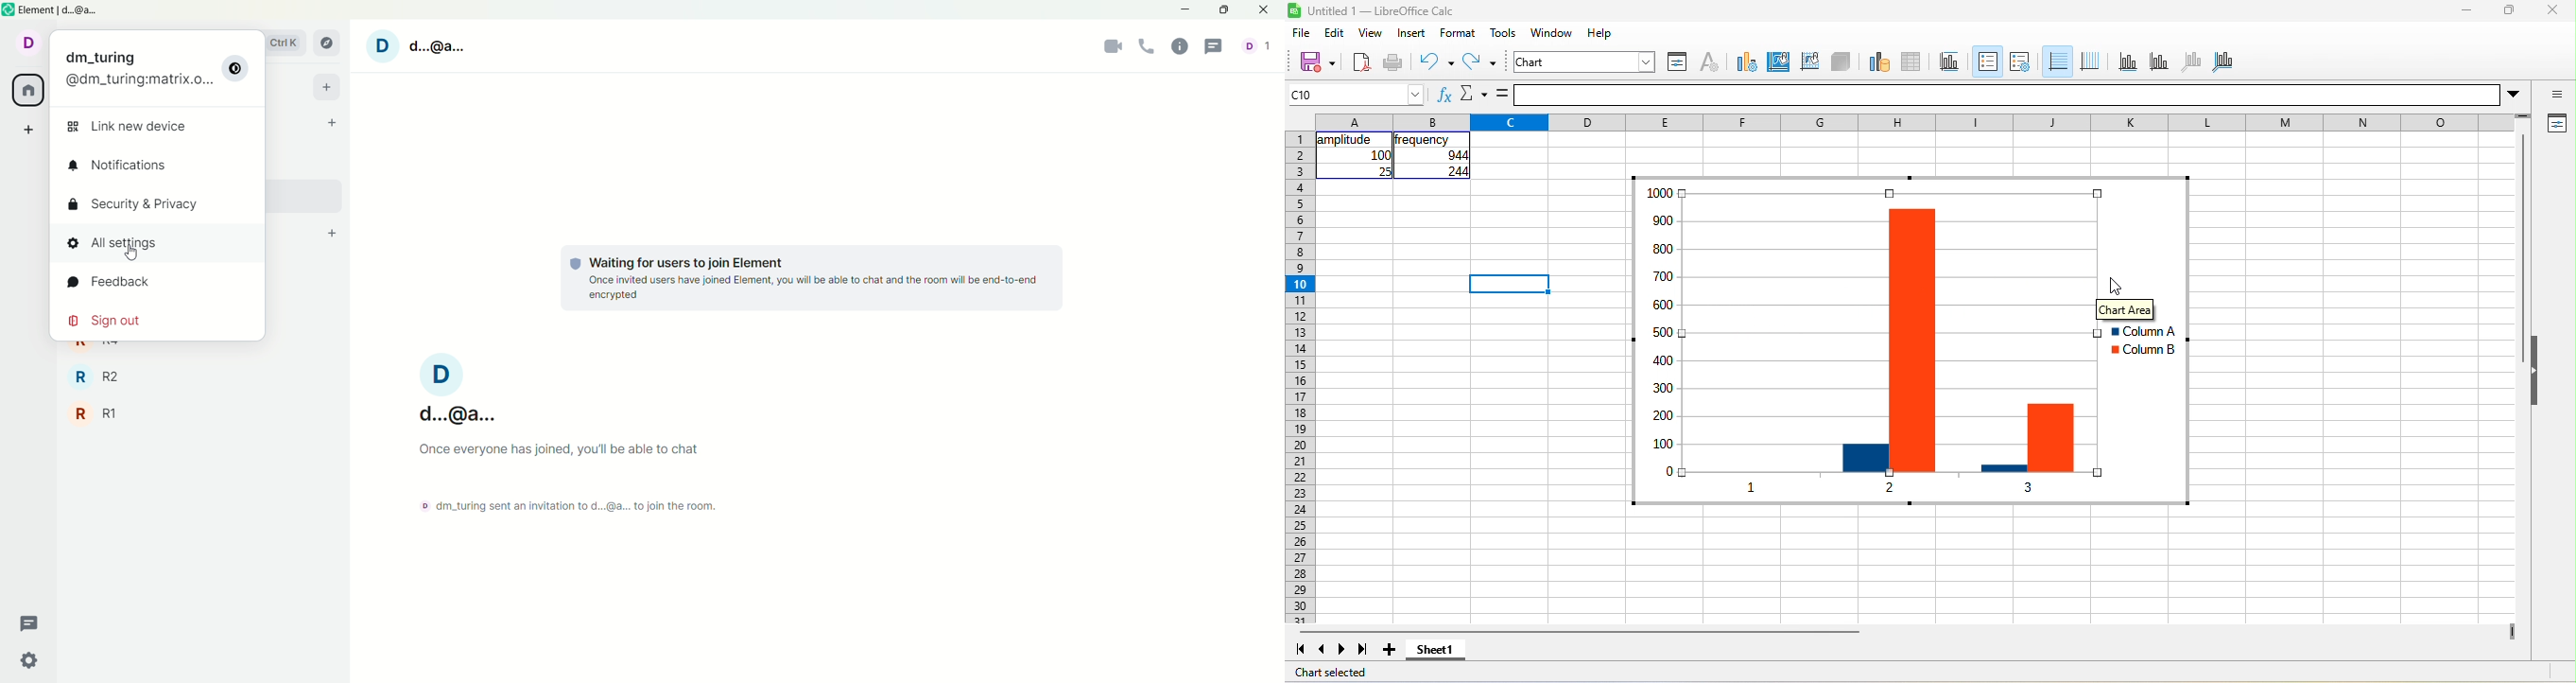 Image resolution: width=2576 pixels, height=700 pixels. What do you see at coordinates (125, 167) in the screenshot?
I see `notifications` at bounding box center [125, 167].